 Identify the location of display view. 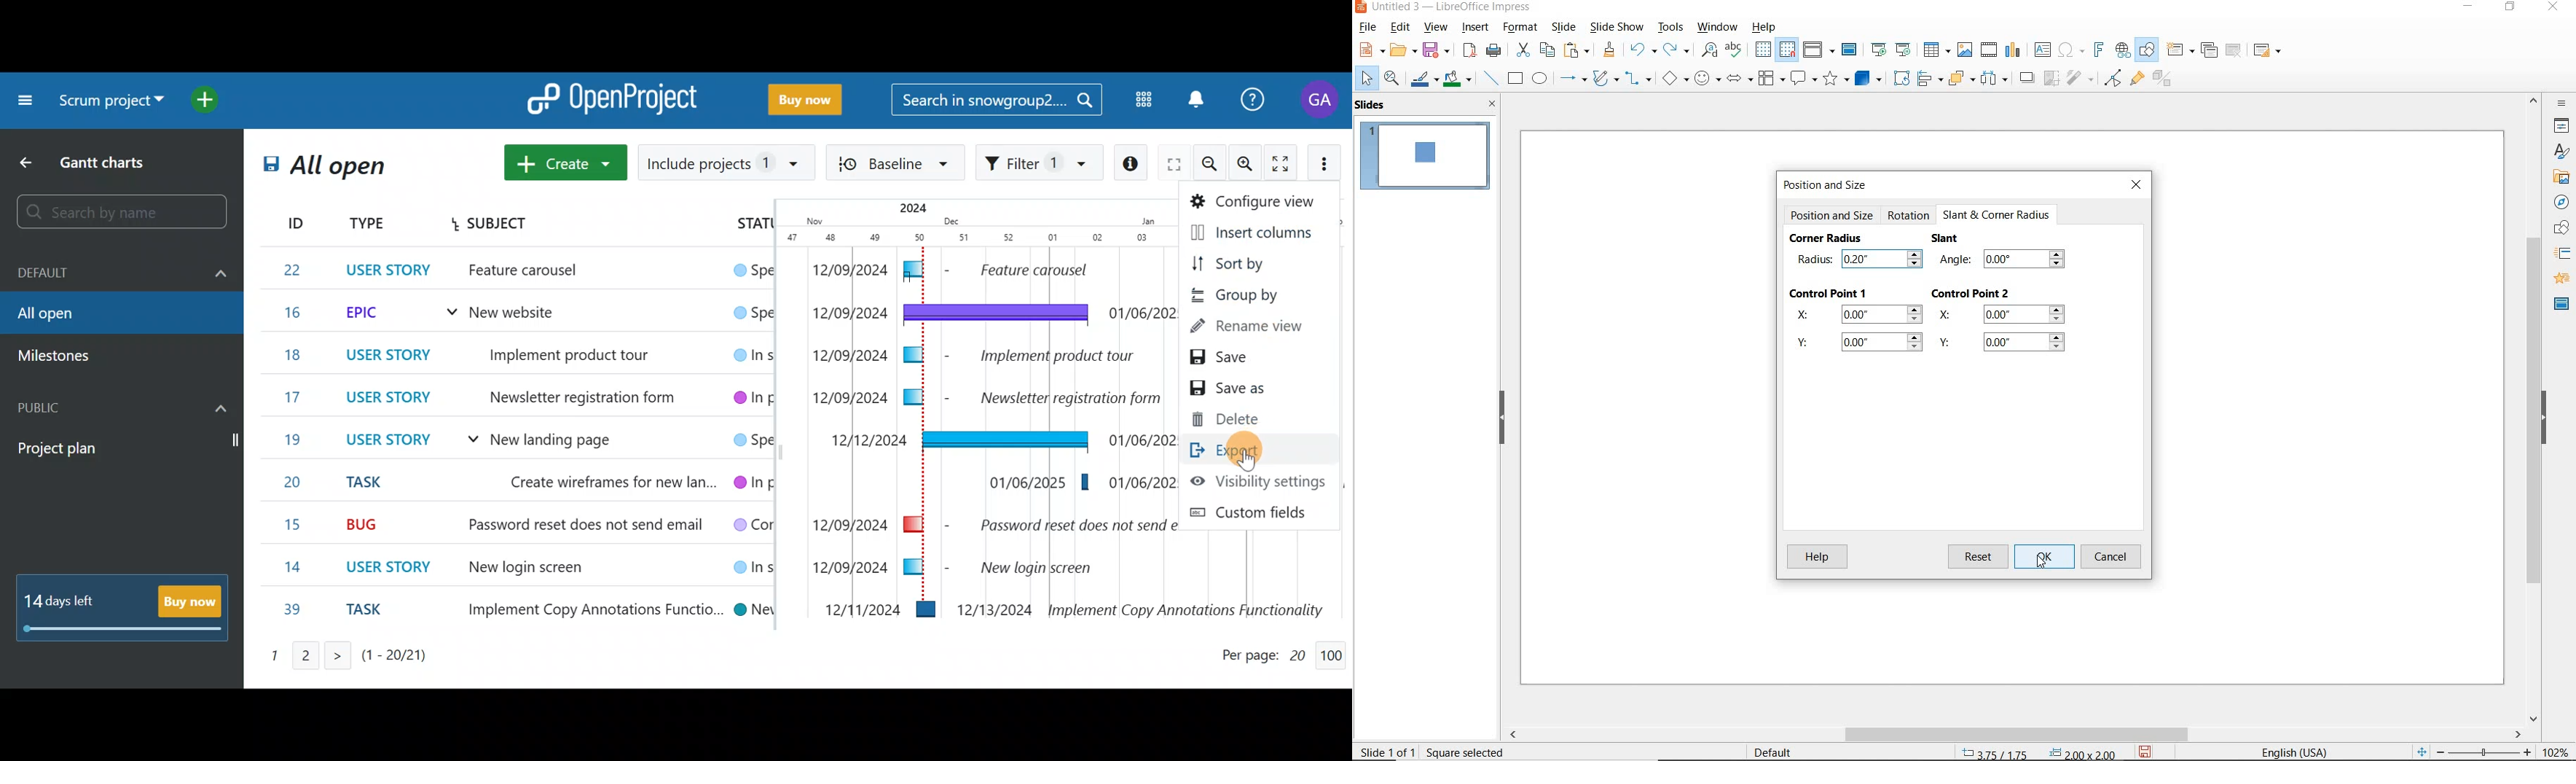
(1819, 50).